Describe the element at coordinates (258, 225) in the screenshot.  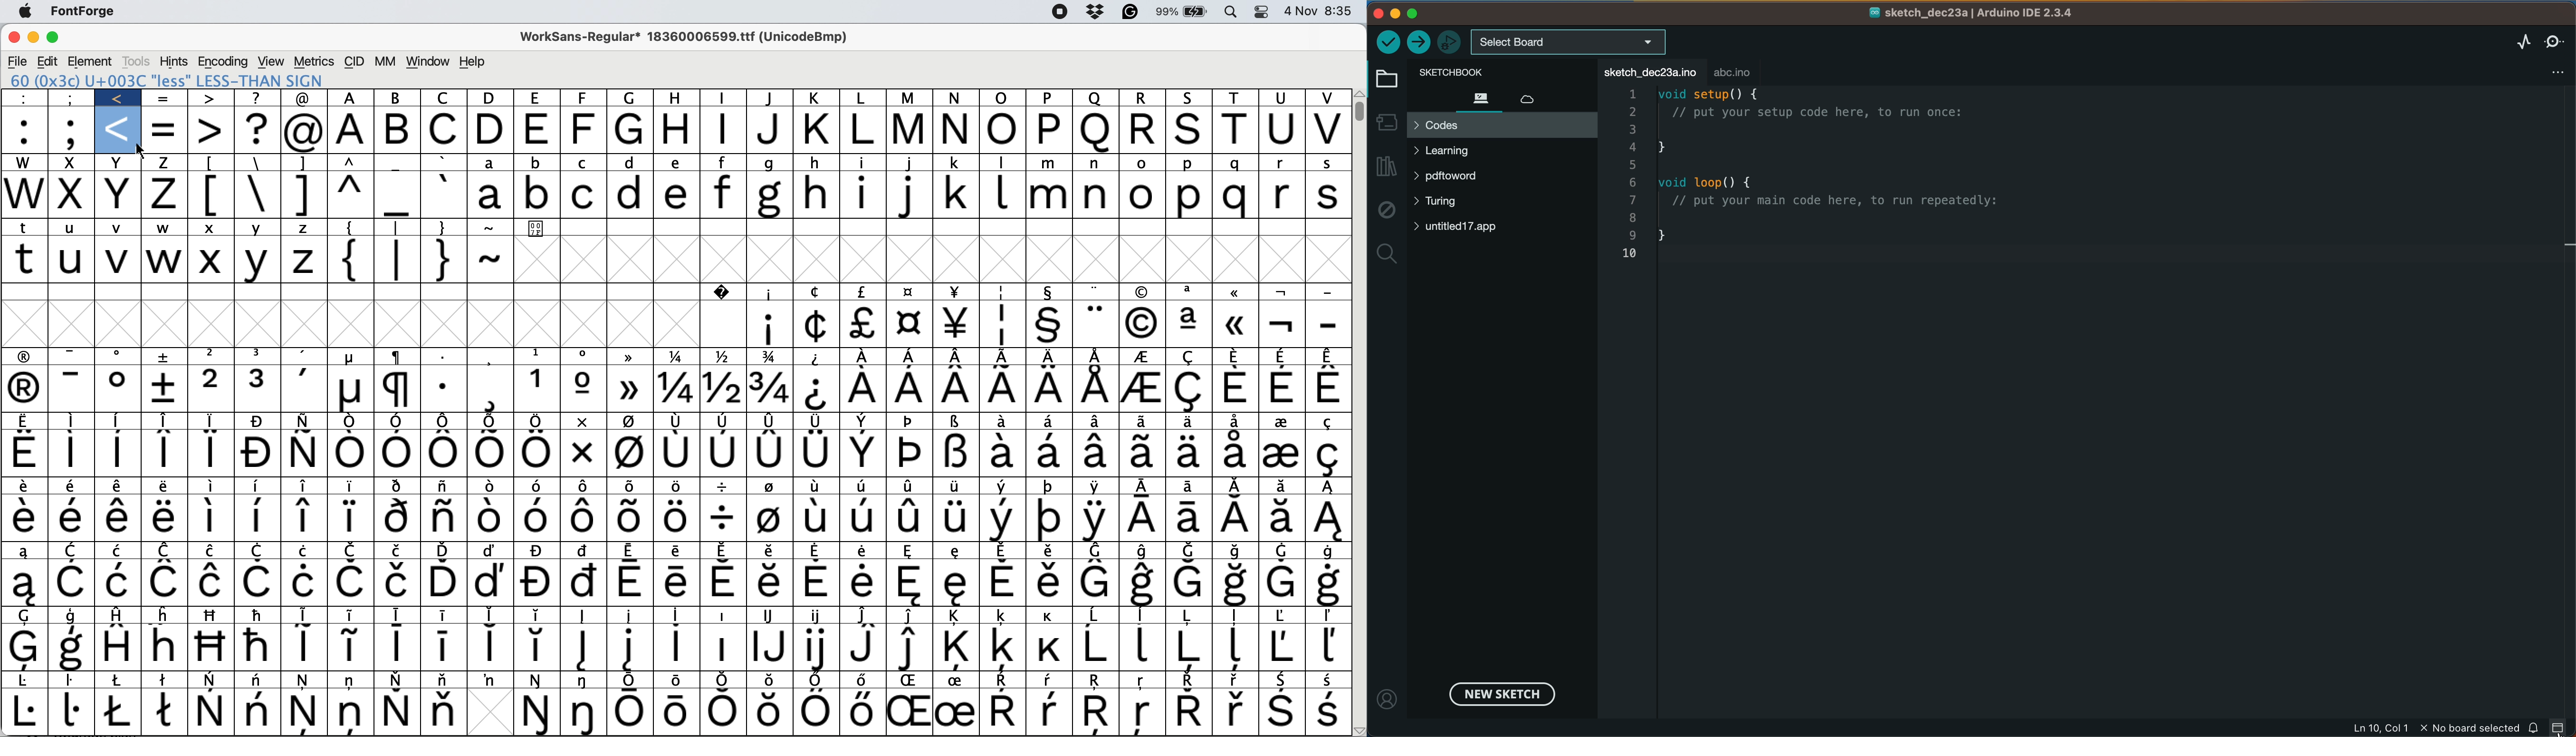
I see `Y` at that location.